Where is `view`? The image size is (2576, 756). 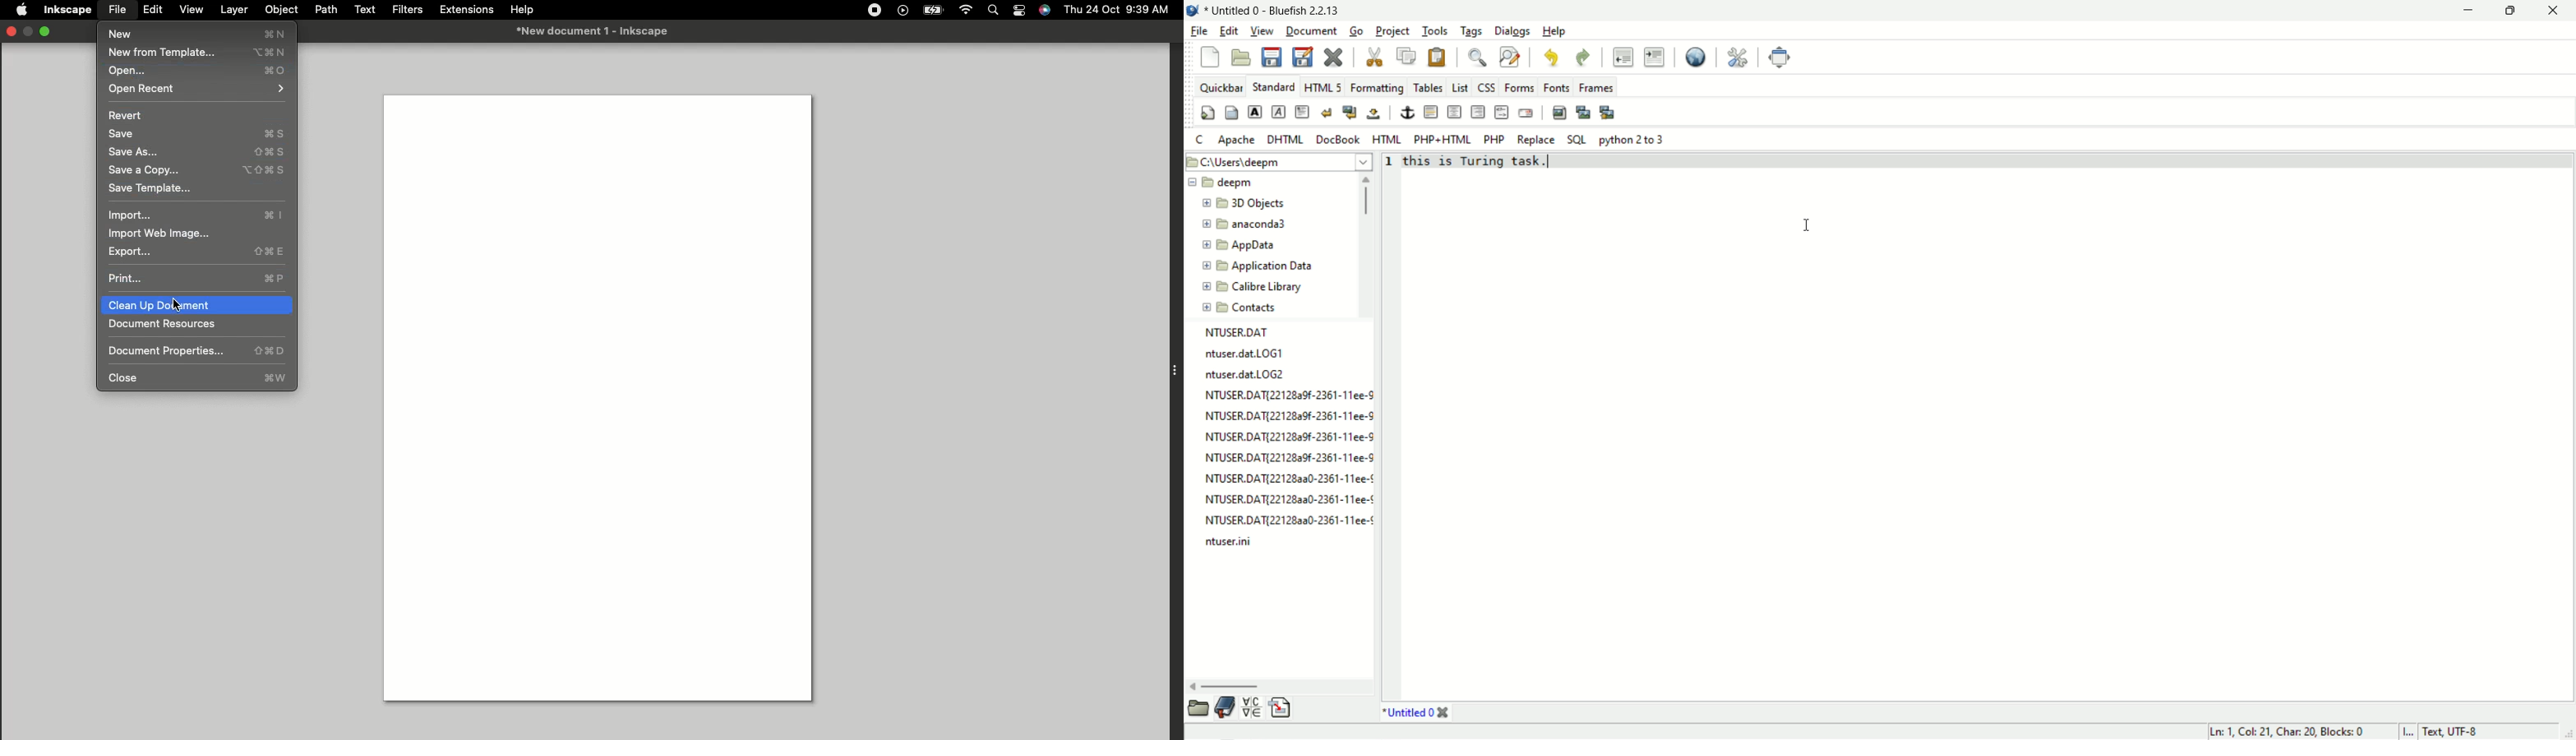 view is located at coordinates (1261, 31).